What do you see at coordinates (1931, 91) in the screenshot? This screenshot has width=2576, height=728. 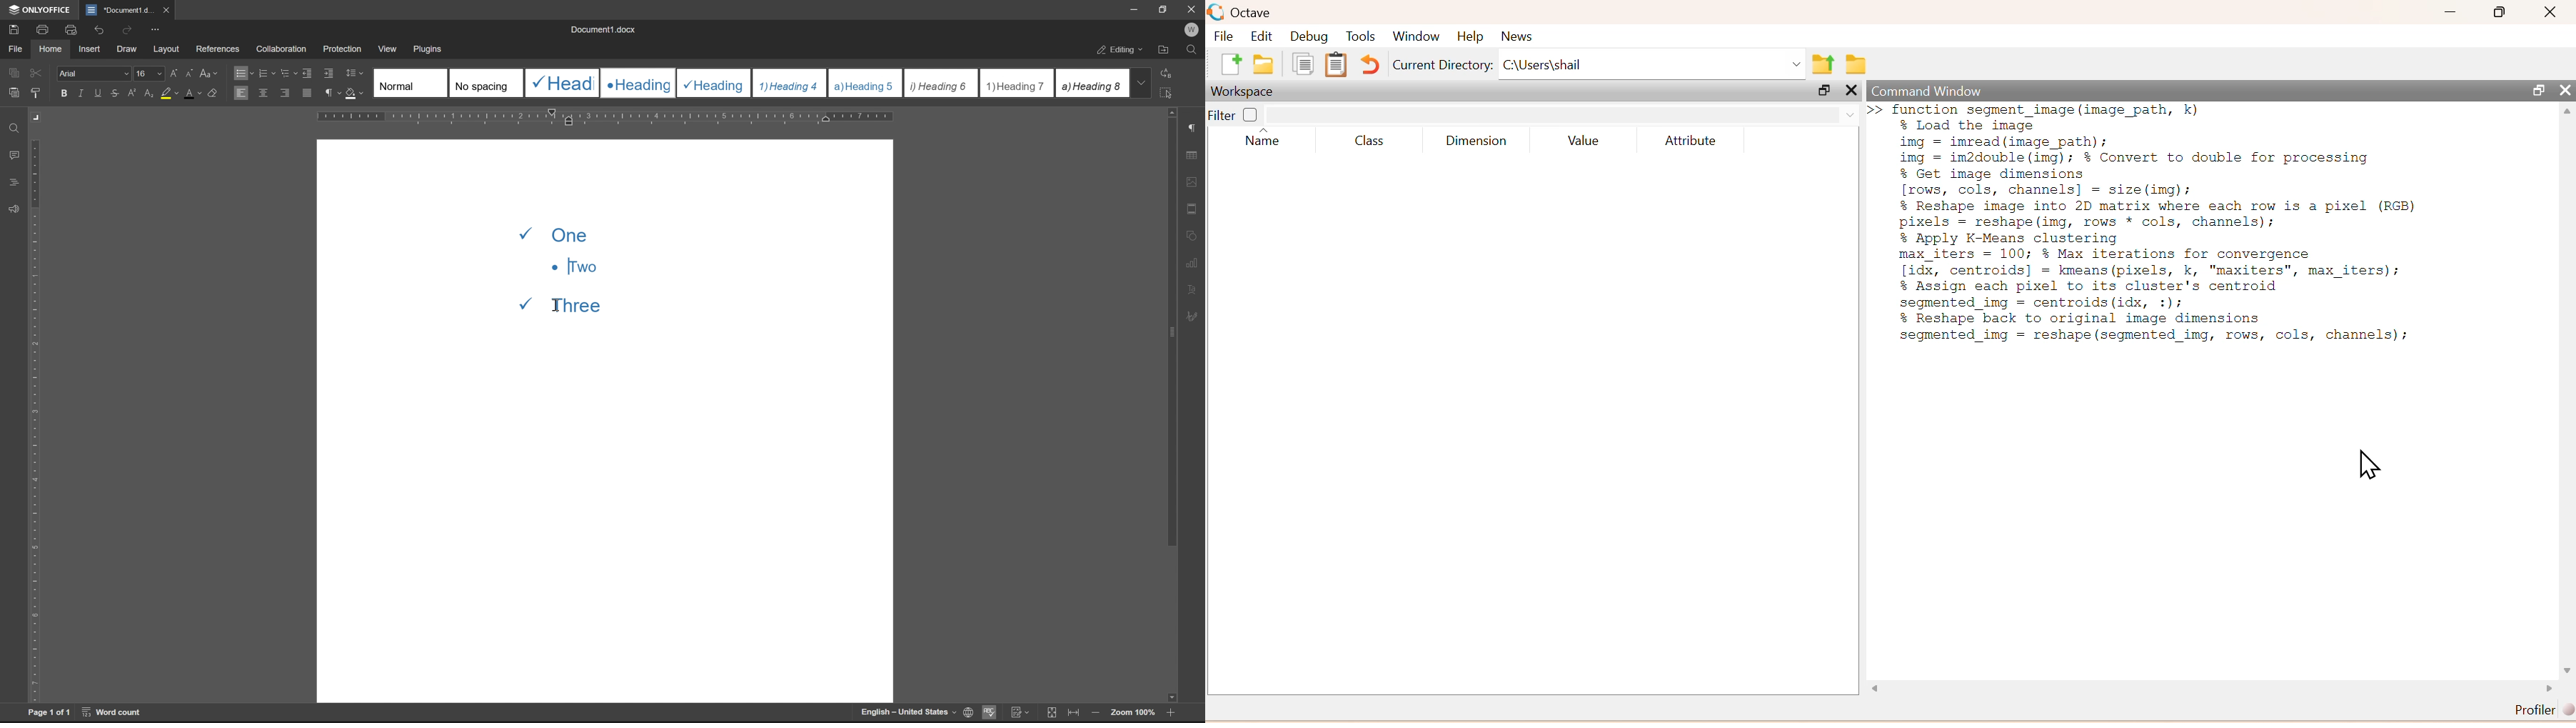 I see `Command Window` at bounding box center [1931, 91].